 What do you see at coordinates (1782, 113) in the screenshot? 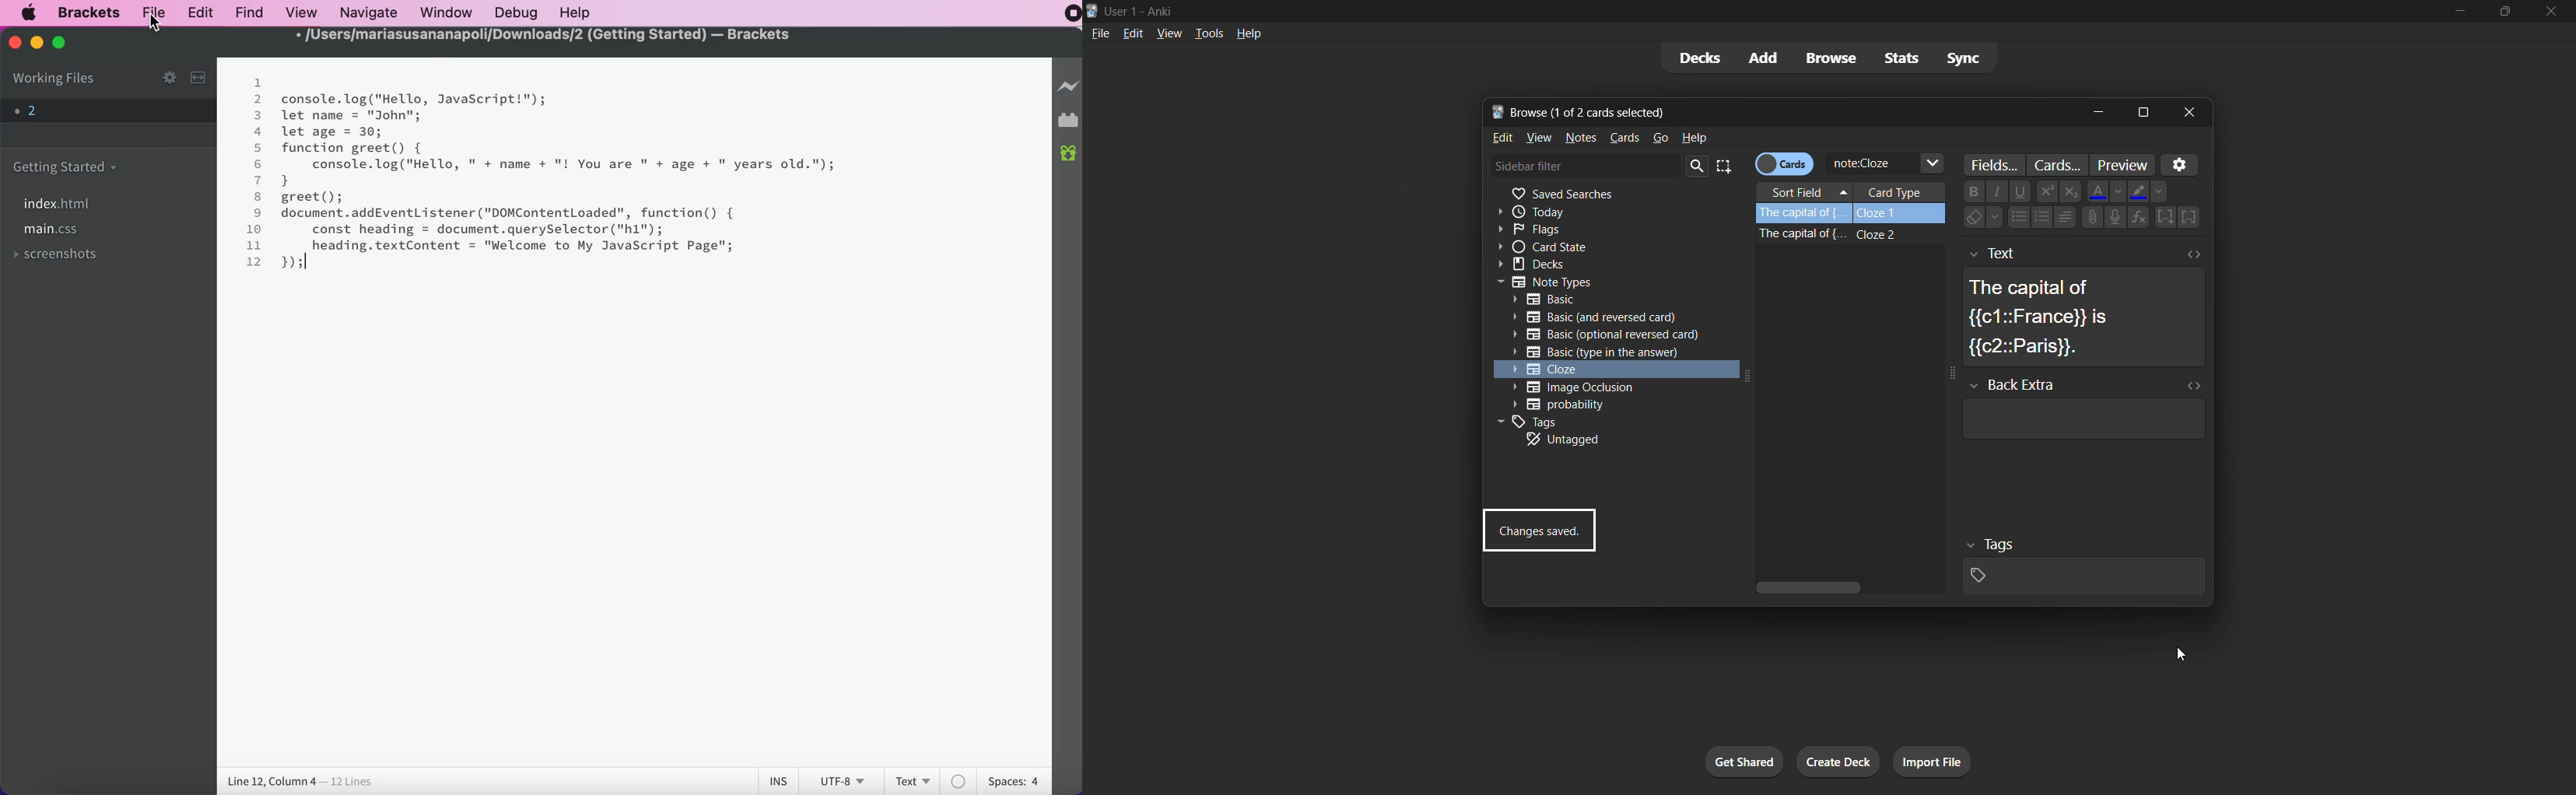
I see `new tab name` at bounding box center [1782, 113].